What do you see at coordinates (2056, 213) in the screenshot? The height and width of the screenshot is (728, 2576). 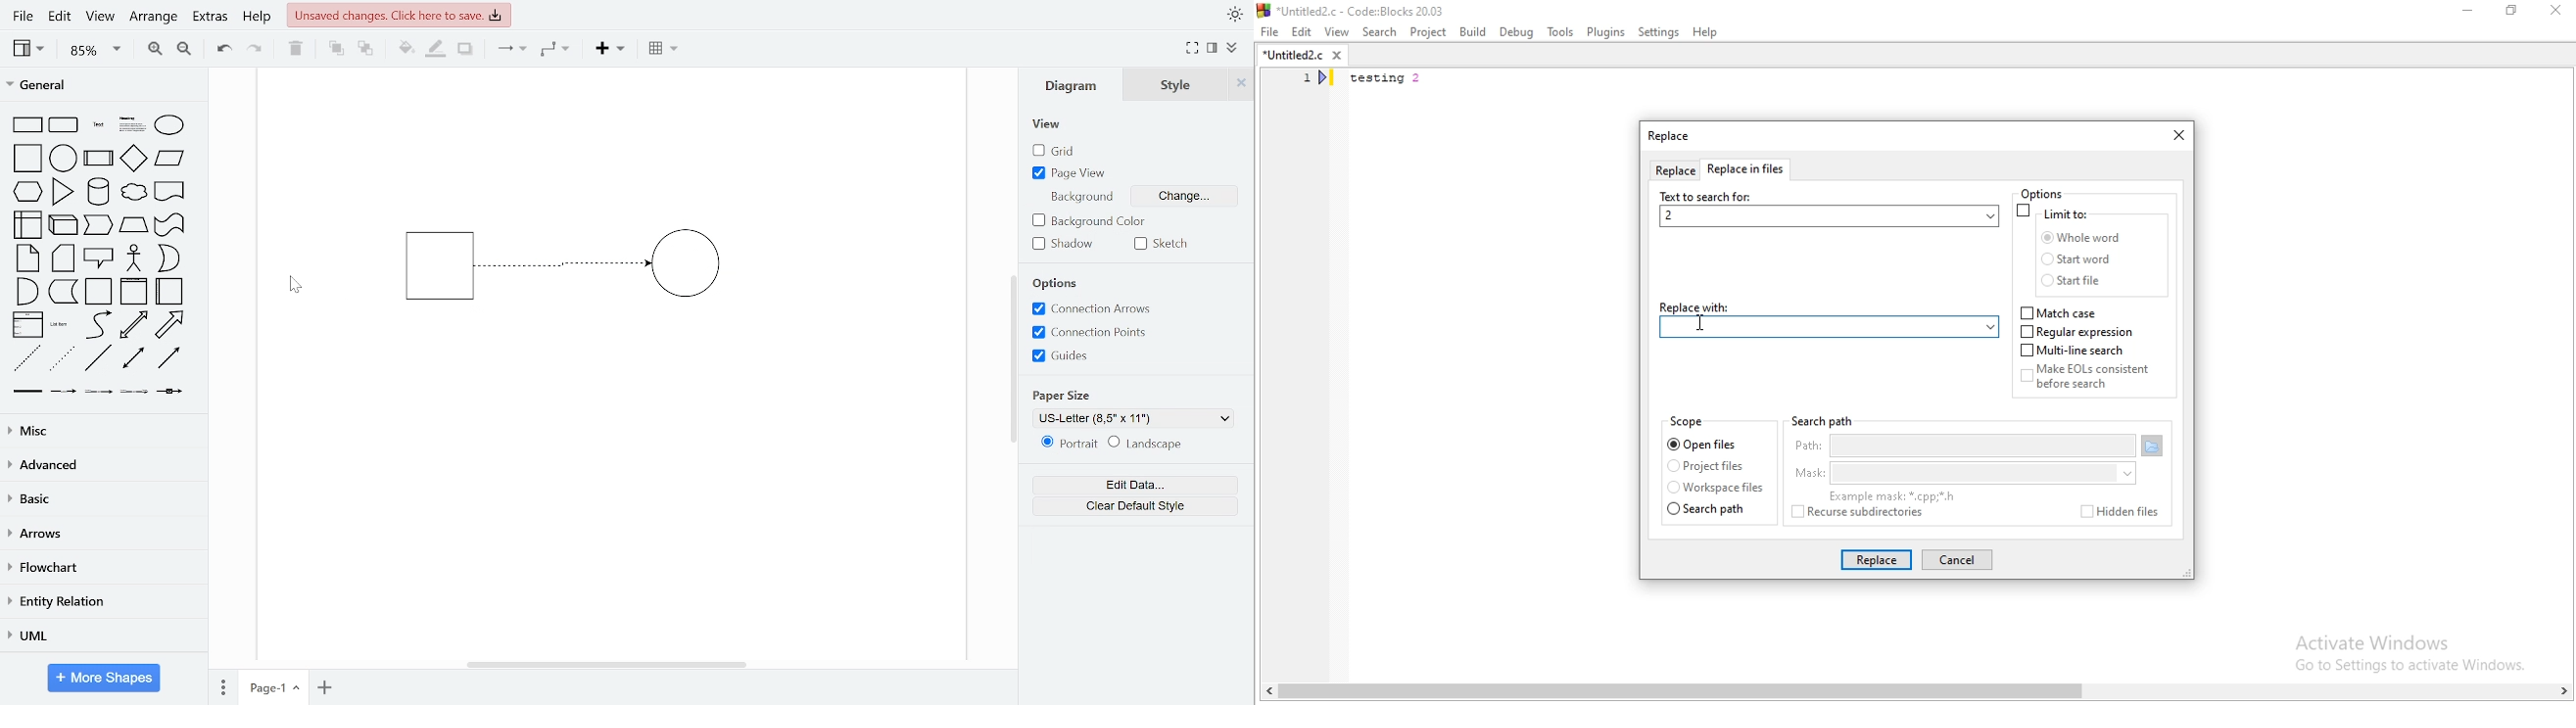 I see `limit to` at bounding box center [2056, 213].